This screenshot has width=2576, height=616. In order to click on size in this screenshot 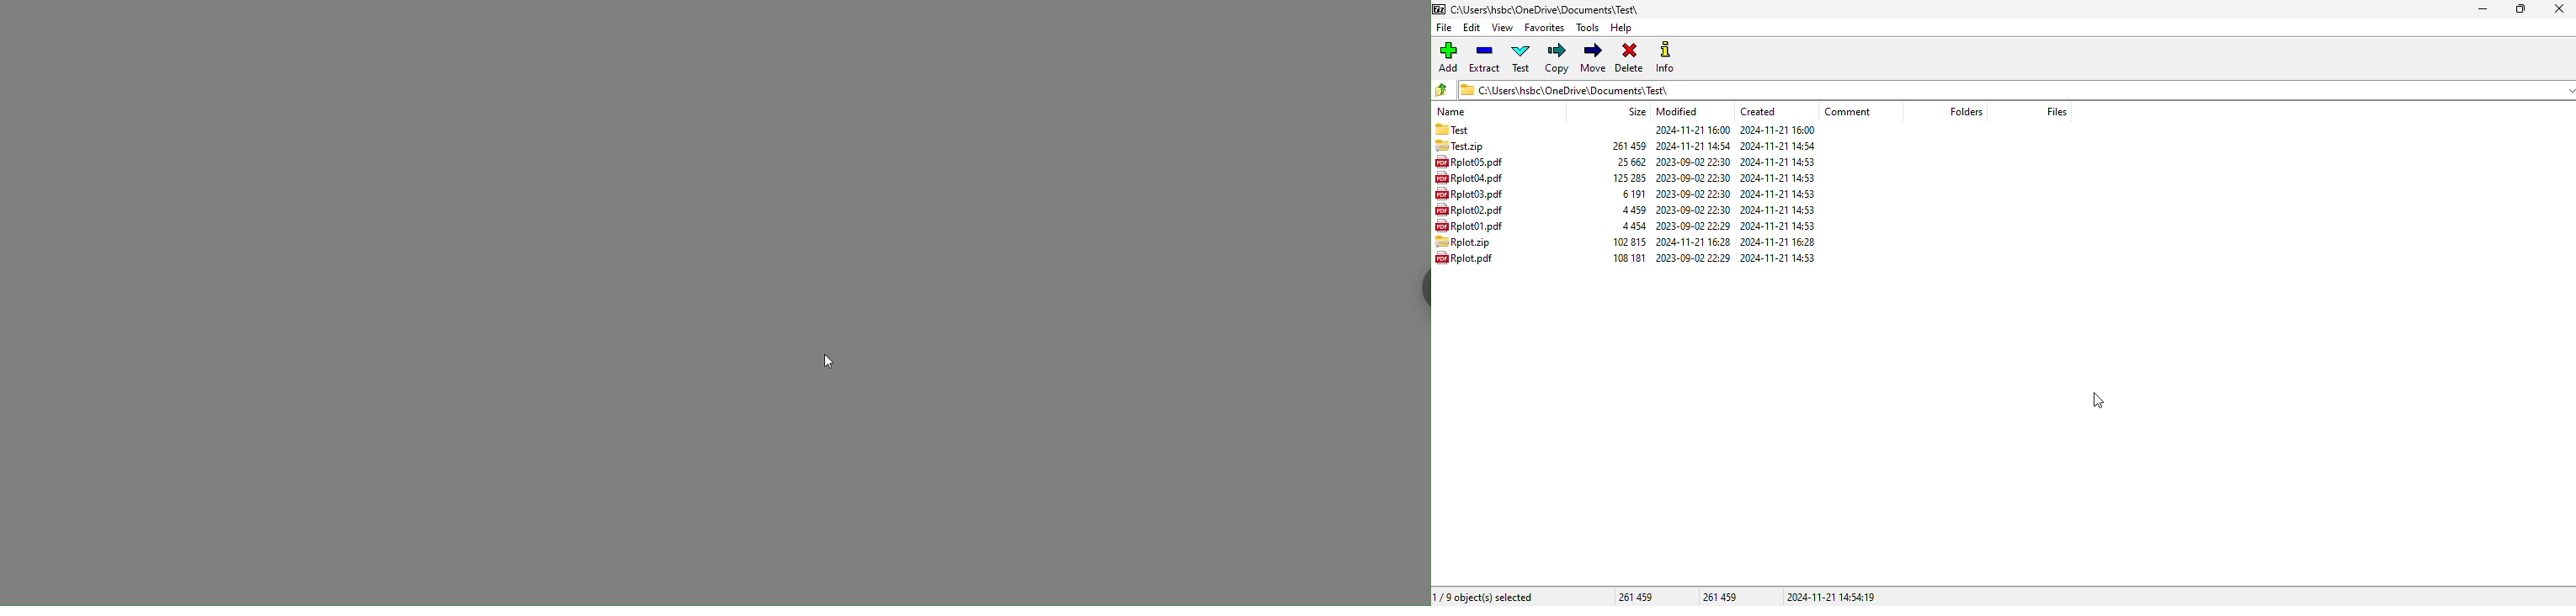, I will do `click(1627, 178)`.